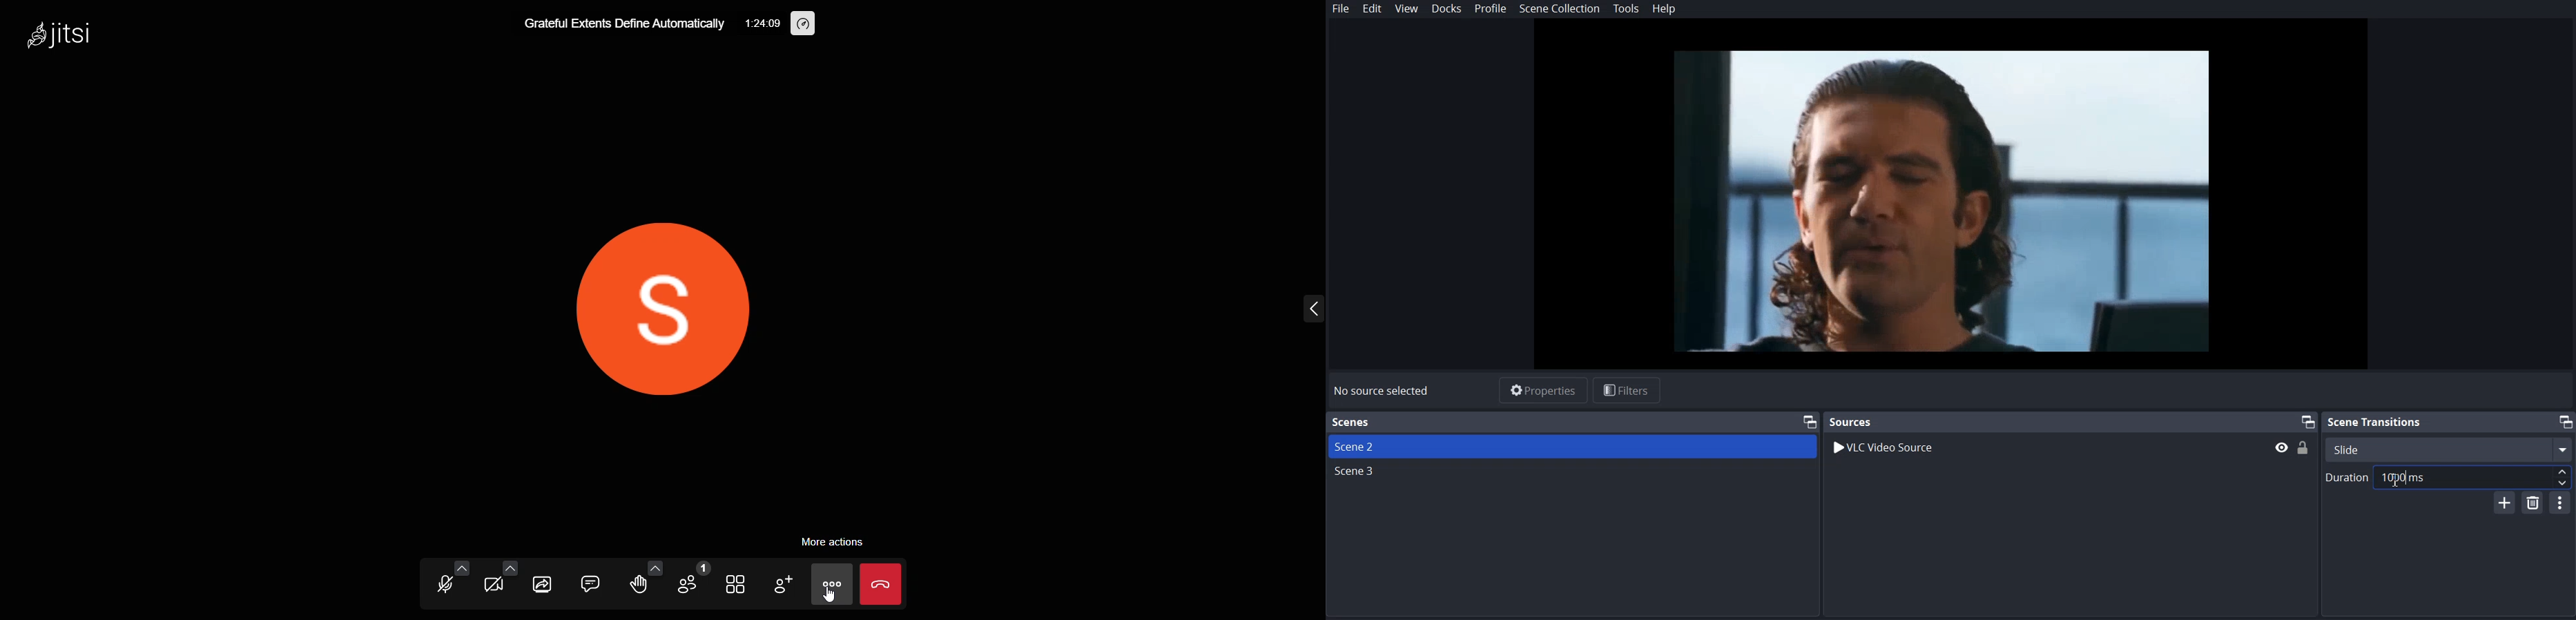 This screenshot has height=644, width=2576. I want to click on Tools, so click(1627, 9).